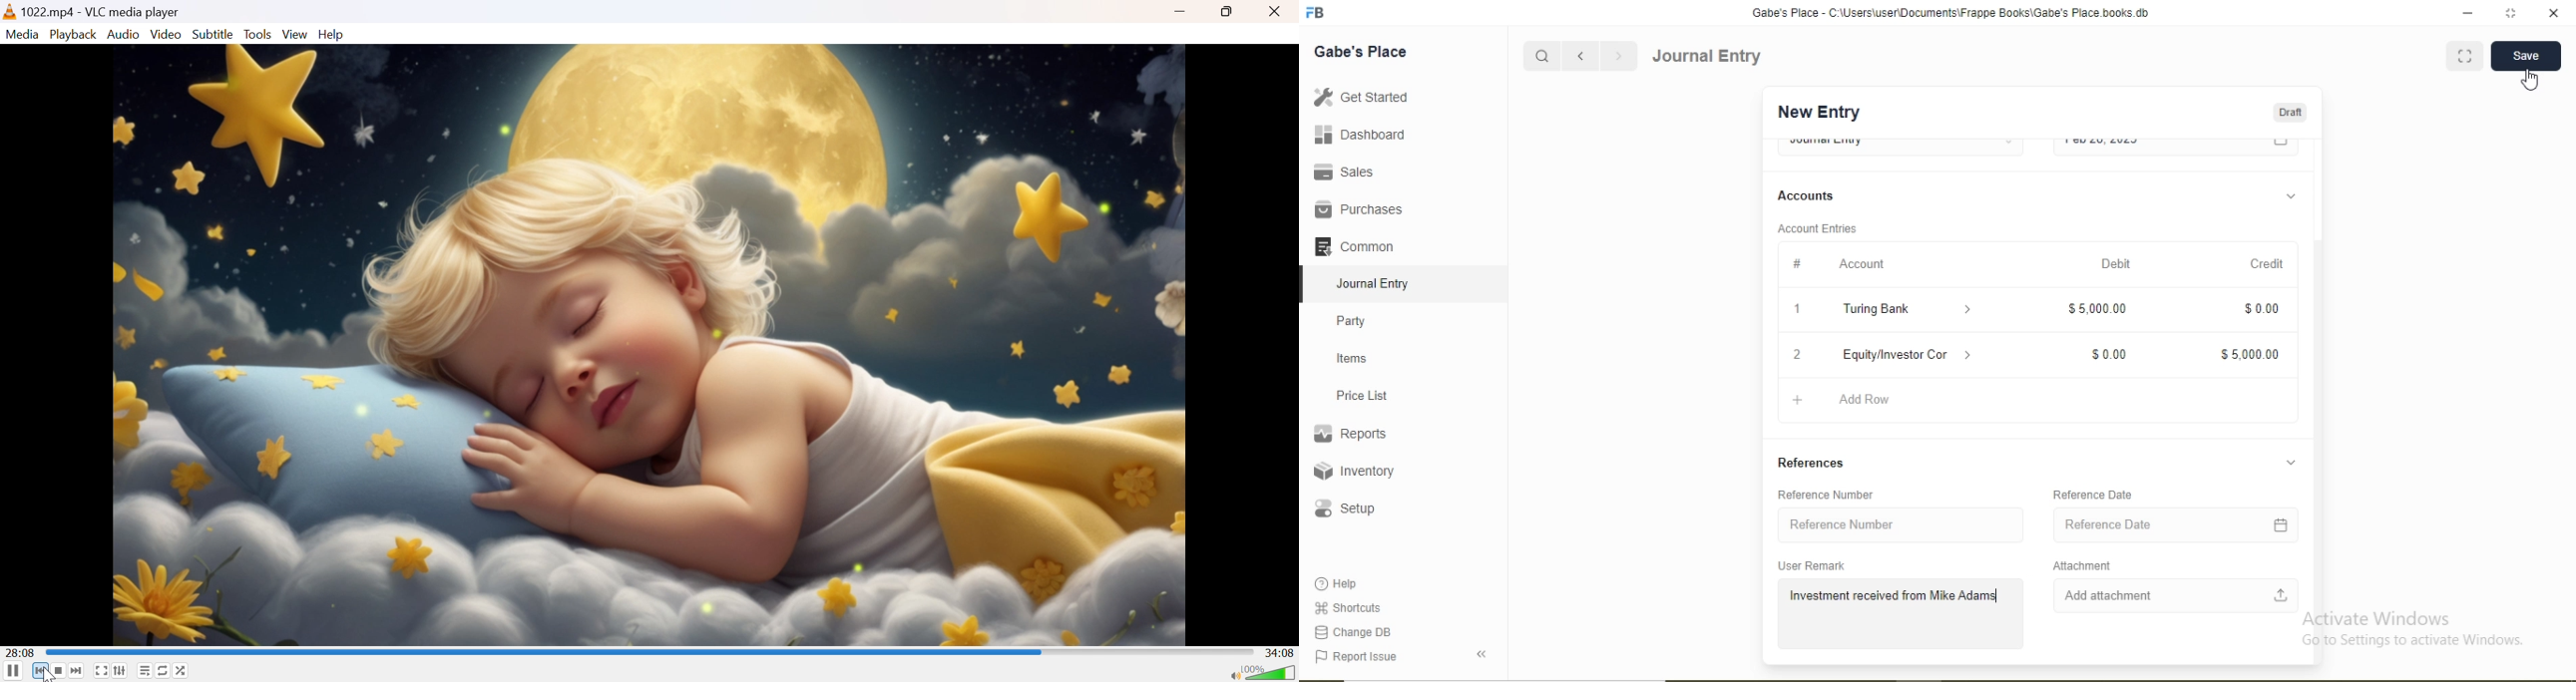 This screenshot has width=2576, height=700. Describe the element at coordinates (2555, 13) in the screenshot. I see `close` at that location.